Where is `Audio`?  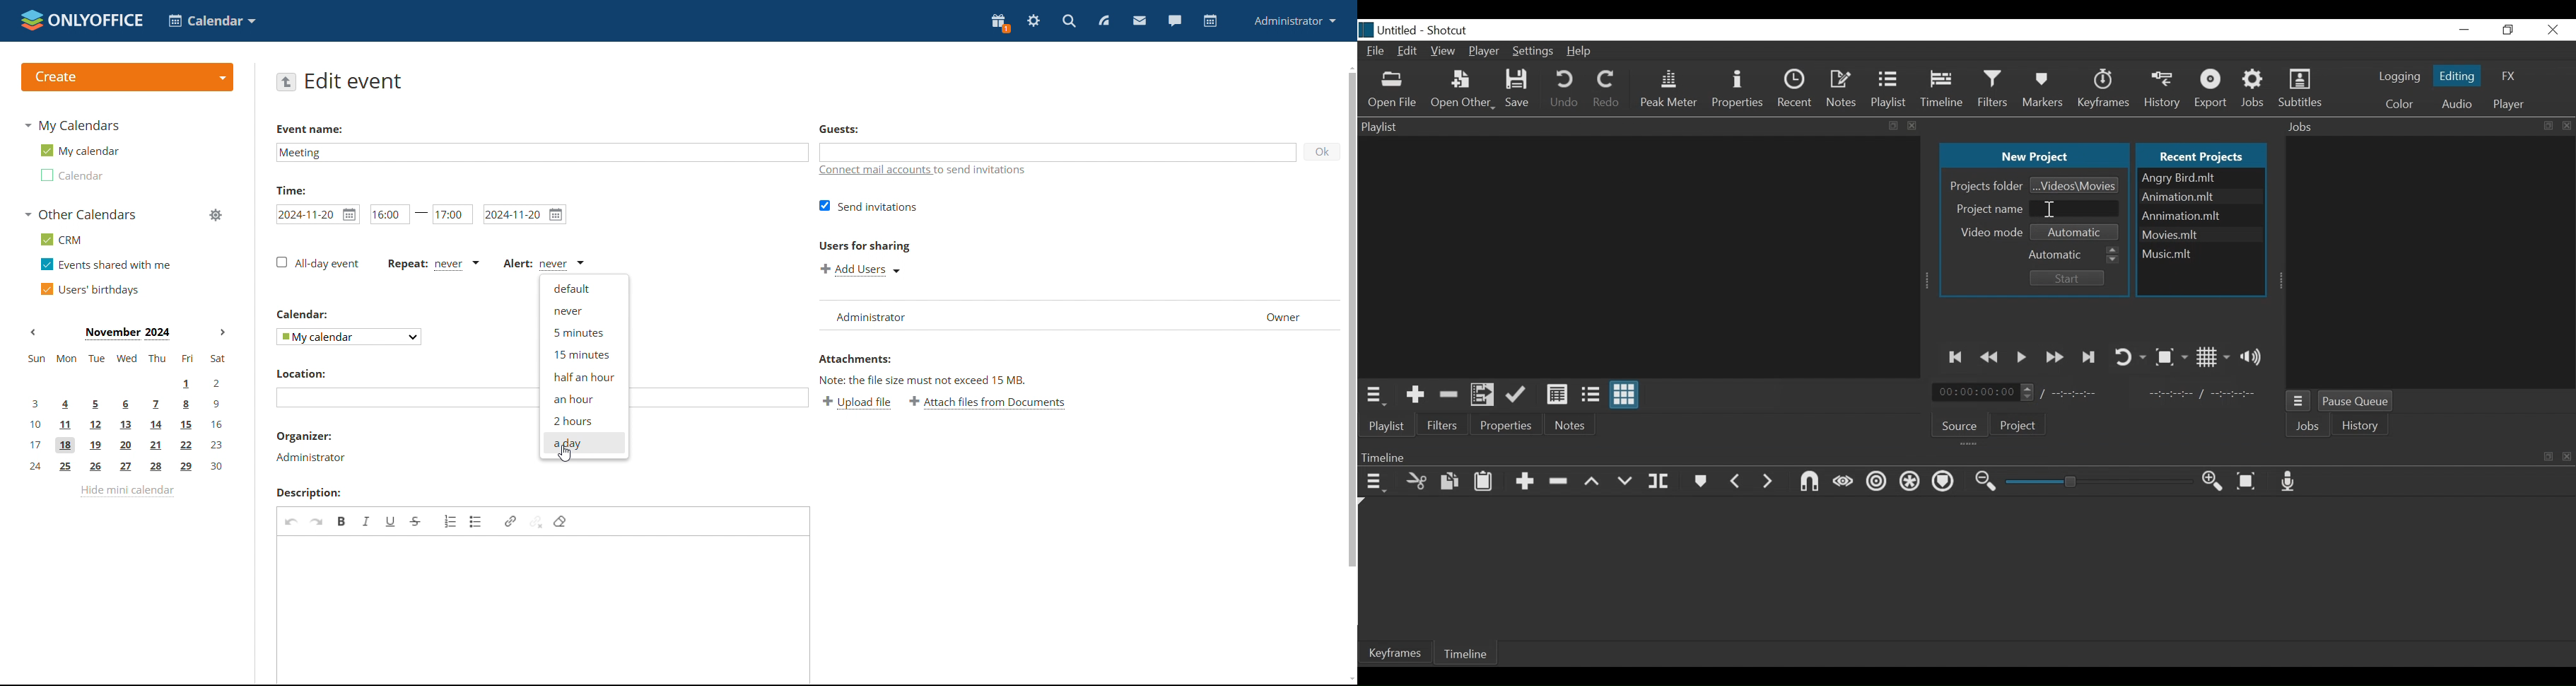 Audio is located at coordinates (2456, 104).